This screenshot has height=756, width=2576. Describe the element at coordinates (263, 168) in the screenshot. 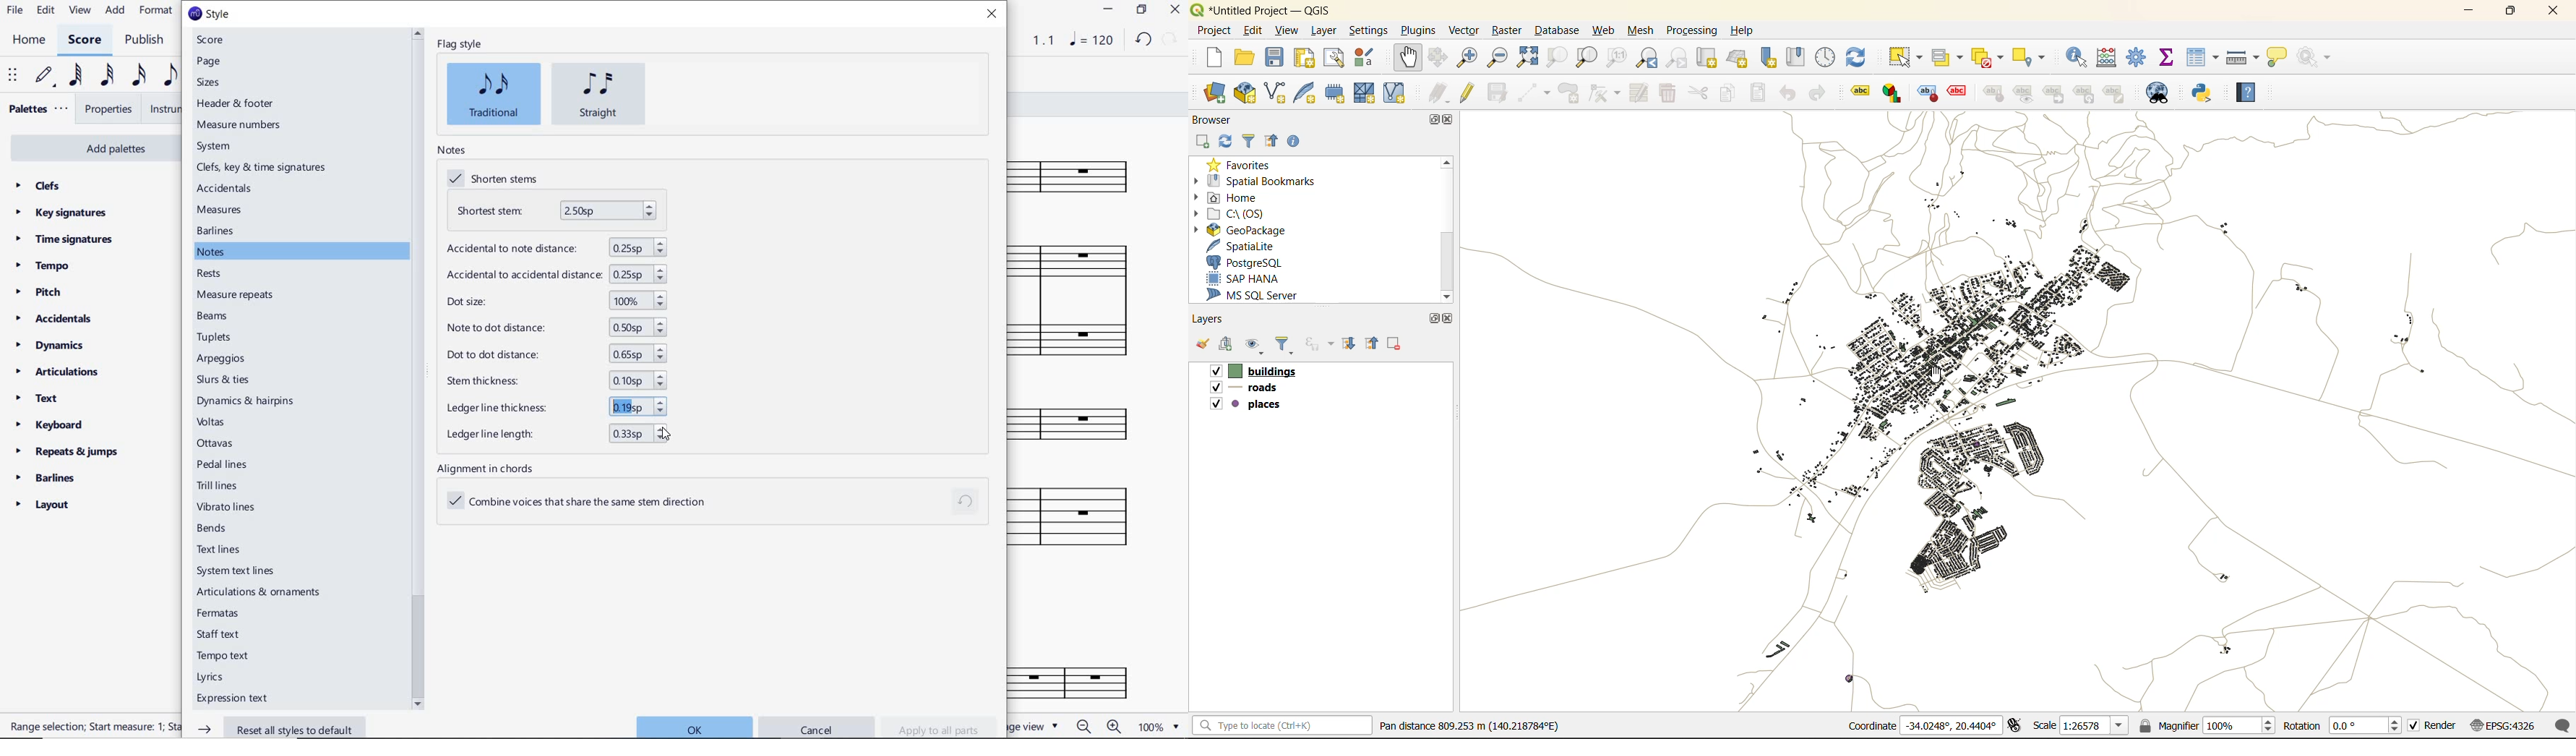

I see `clefs, key & time signatures` at that location.